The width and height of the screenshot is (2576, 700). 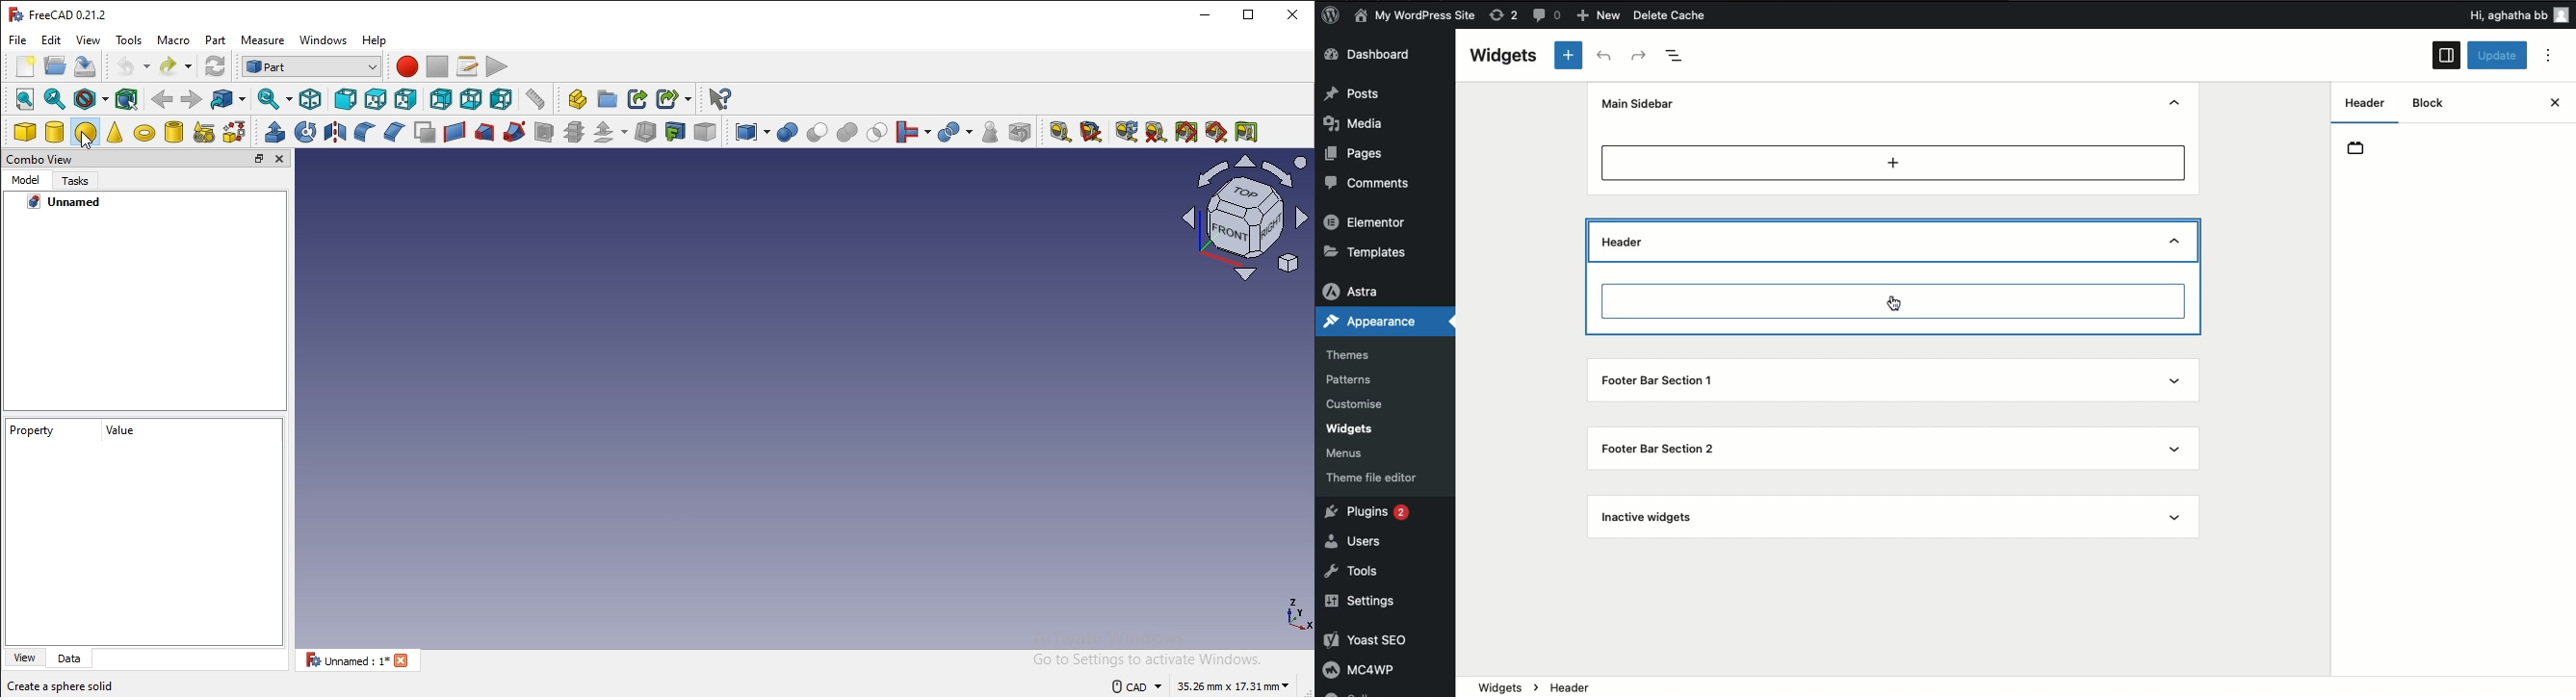 I want to click on isometric view, so click(x=308, y=97).